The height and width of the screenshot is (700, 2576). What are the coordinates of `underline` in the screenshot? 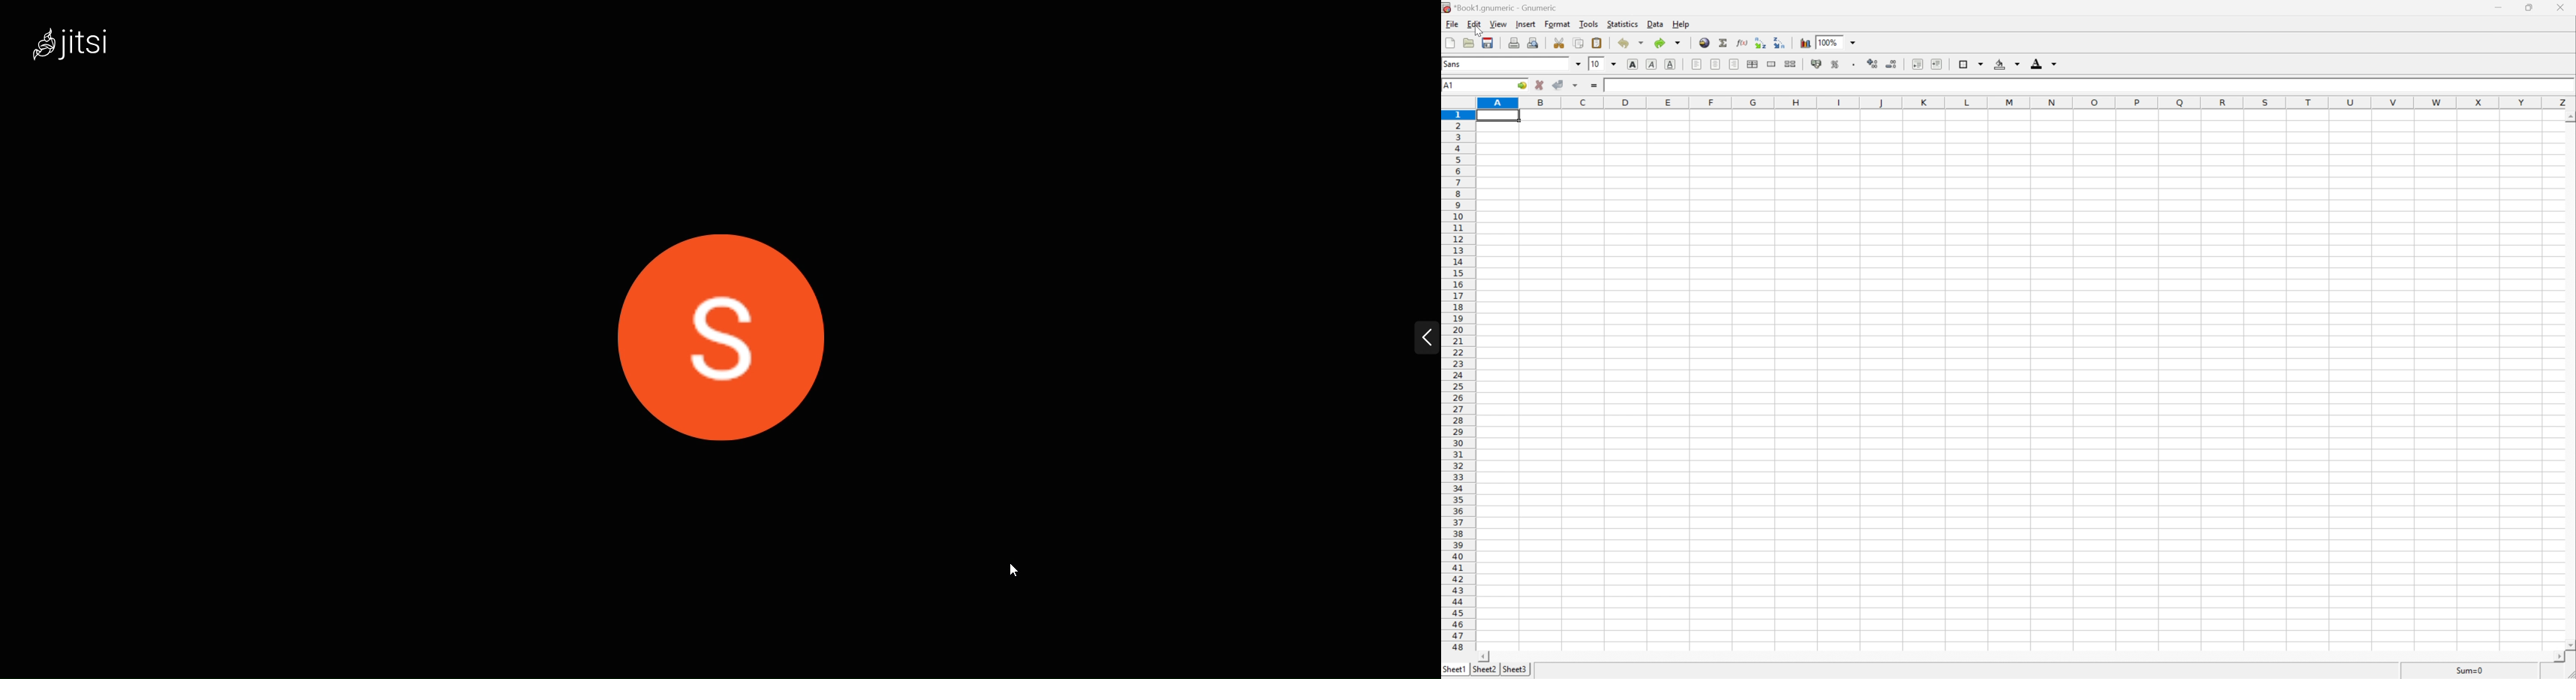 It's located at (1670, 64).